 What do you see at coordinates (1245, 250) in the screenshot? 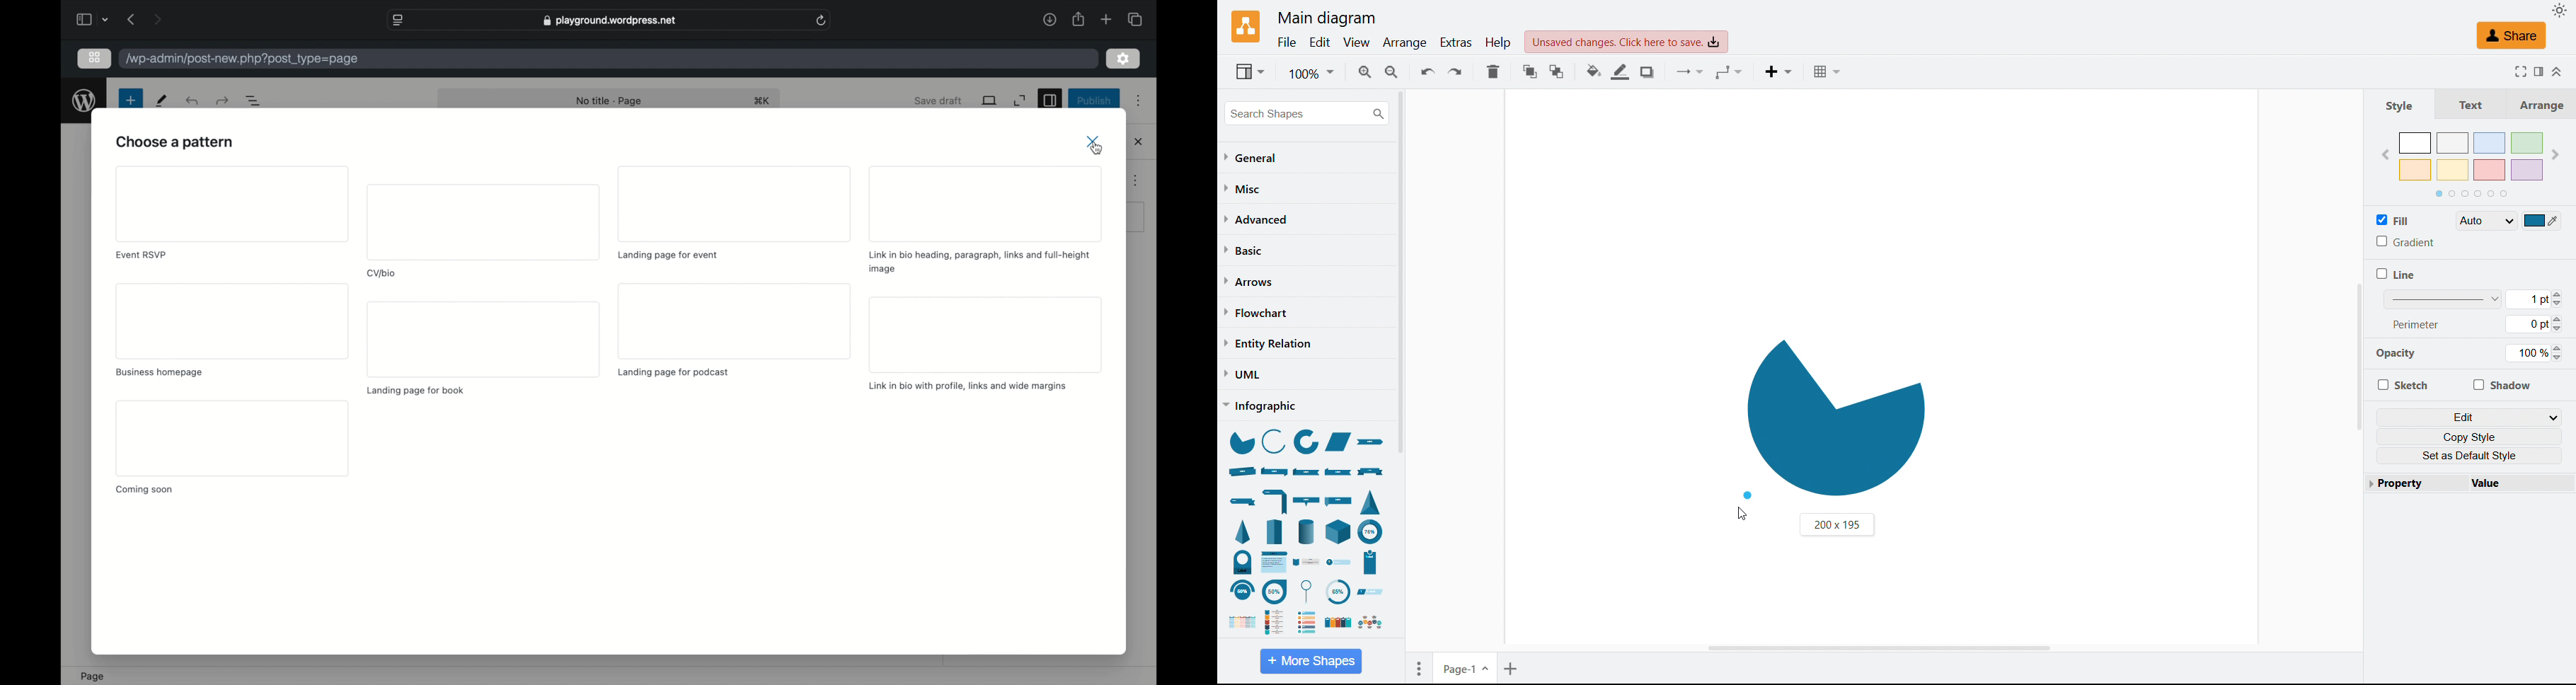
I see `Basic ` at bounding box center [1245, 250].